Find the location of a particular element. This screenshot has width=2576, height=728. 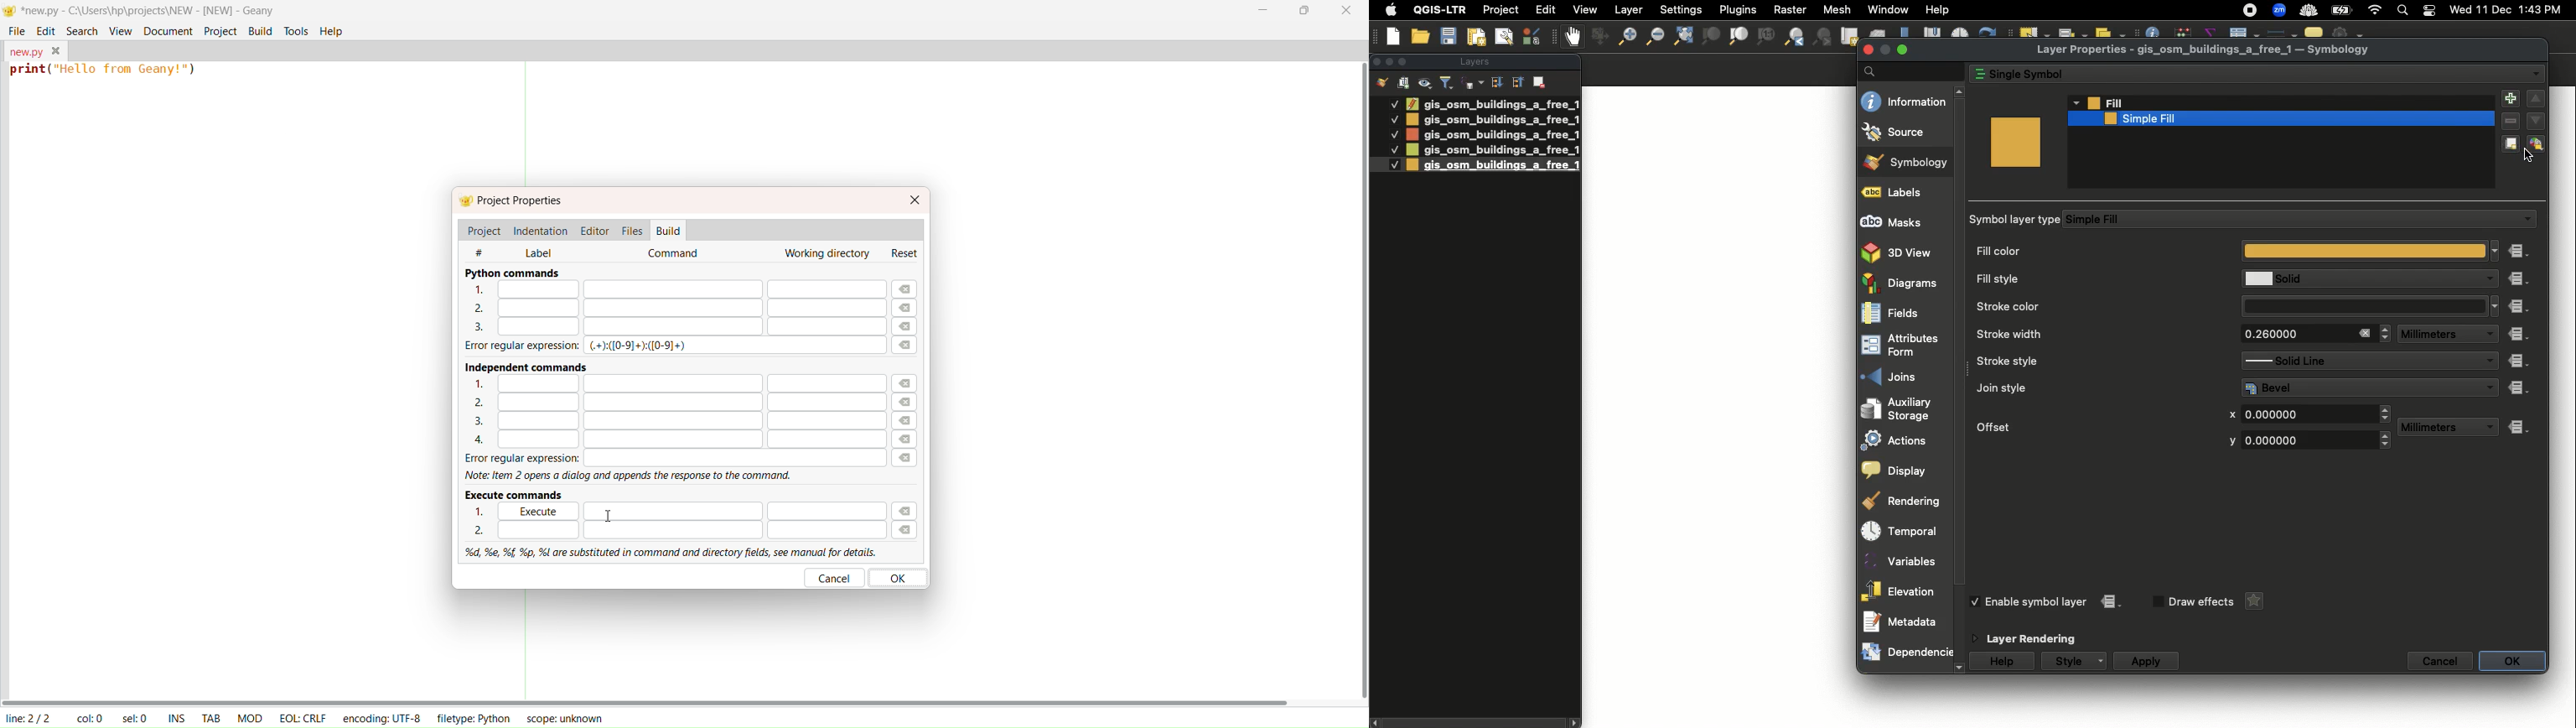

Information is located at coordinates (1905, 101).